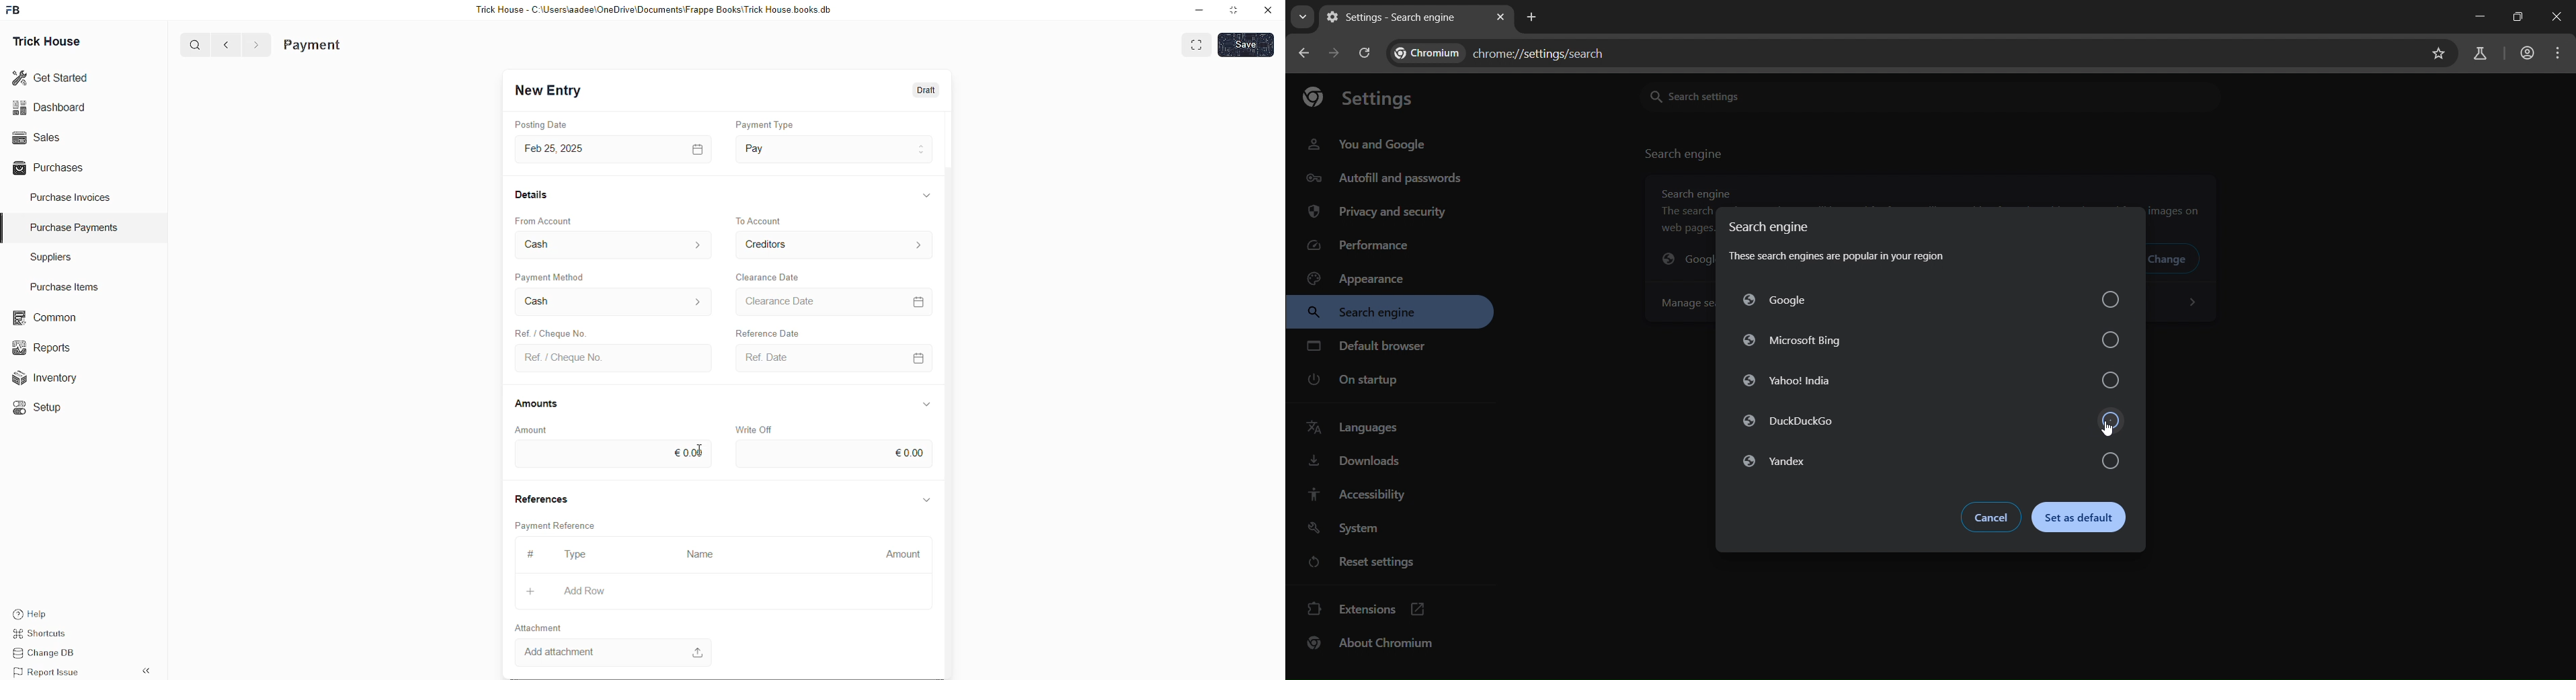  I want to click on Trick House, so click(42, 40).